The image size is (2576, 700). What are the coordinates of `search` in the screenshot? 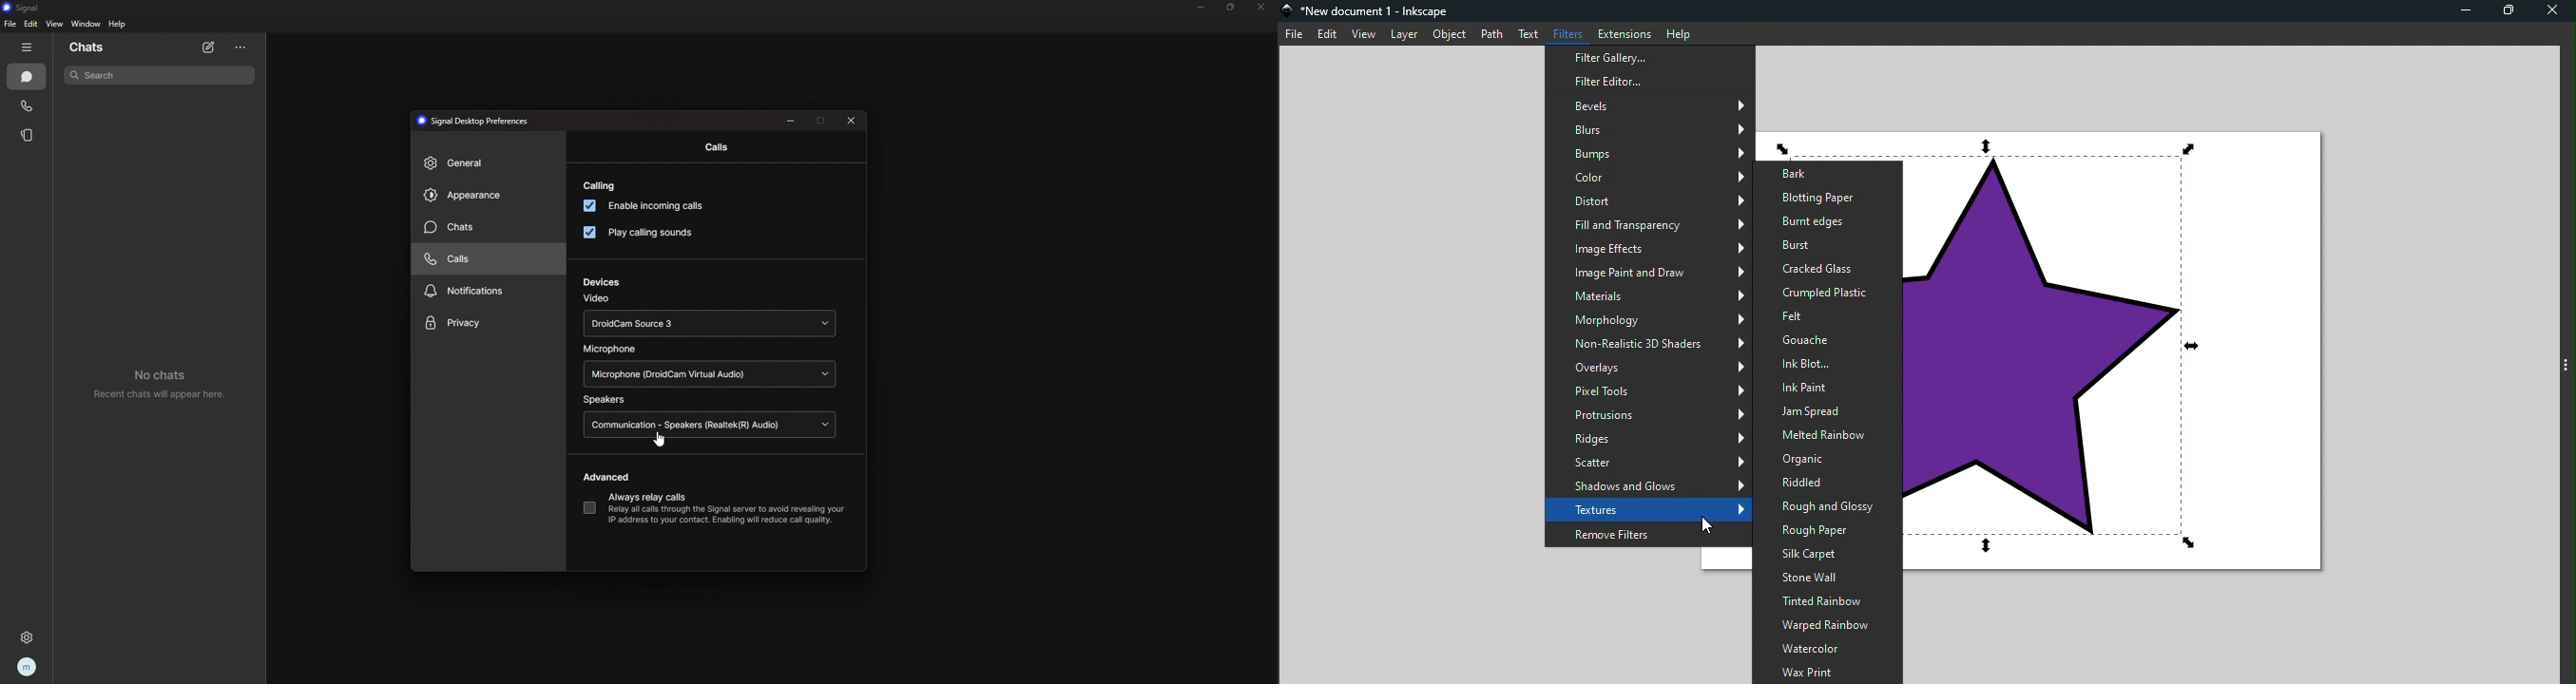 It's located at (160, 75).